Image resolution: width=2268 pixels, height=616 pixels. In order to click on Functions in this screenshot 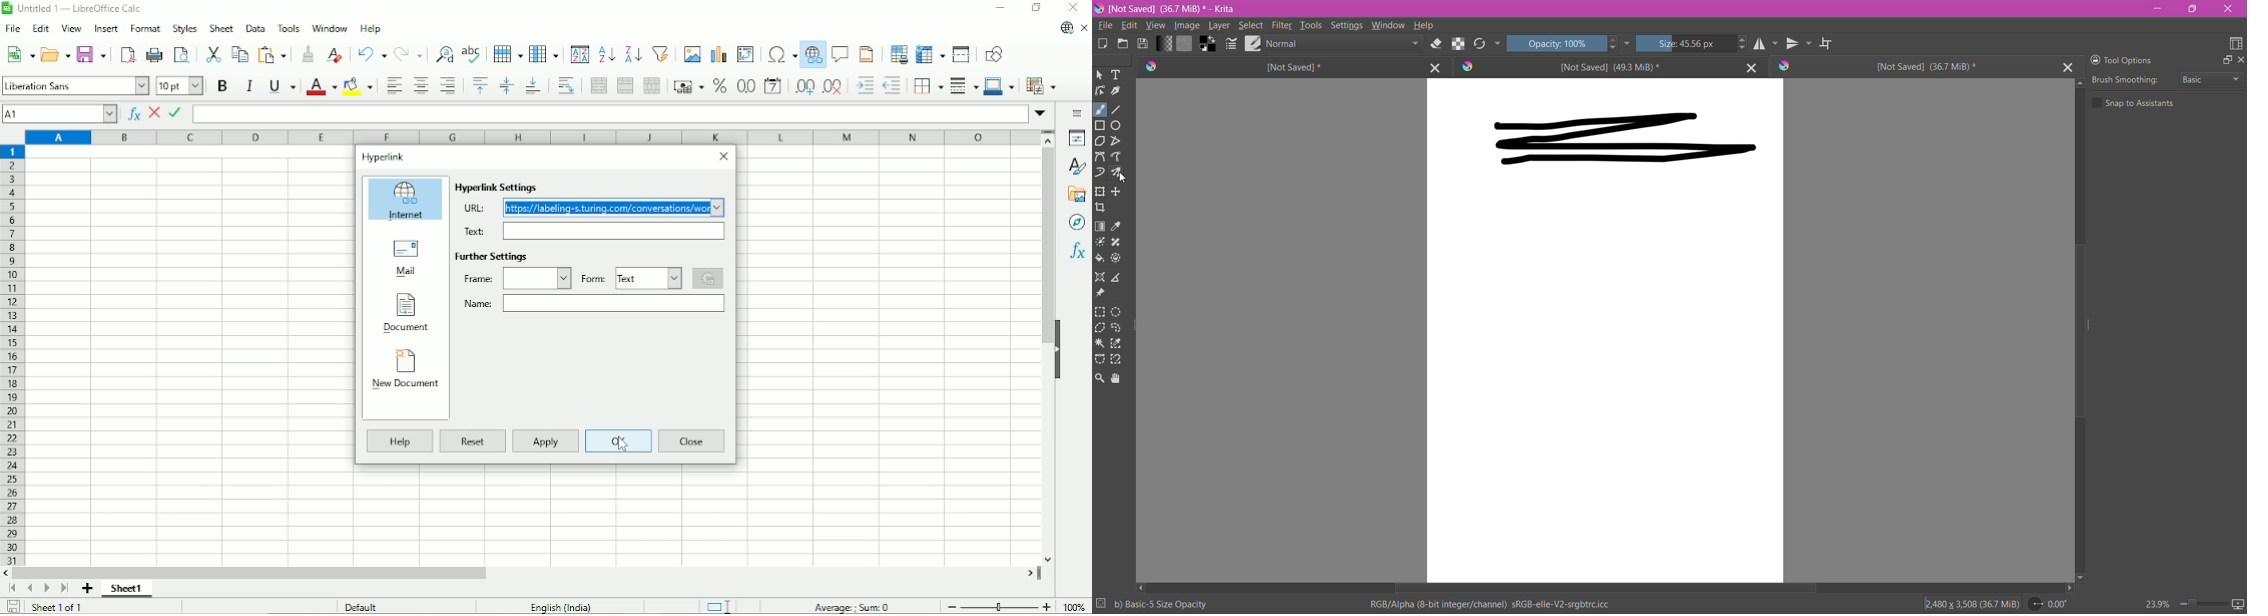, I will do `click(1077, 251)`.